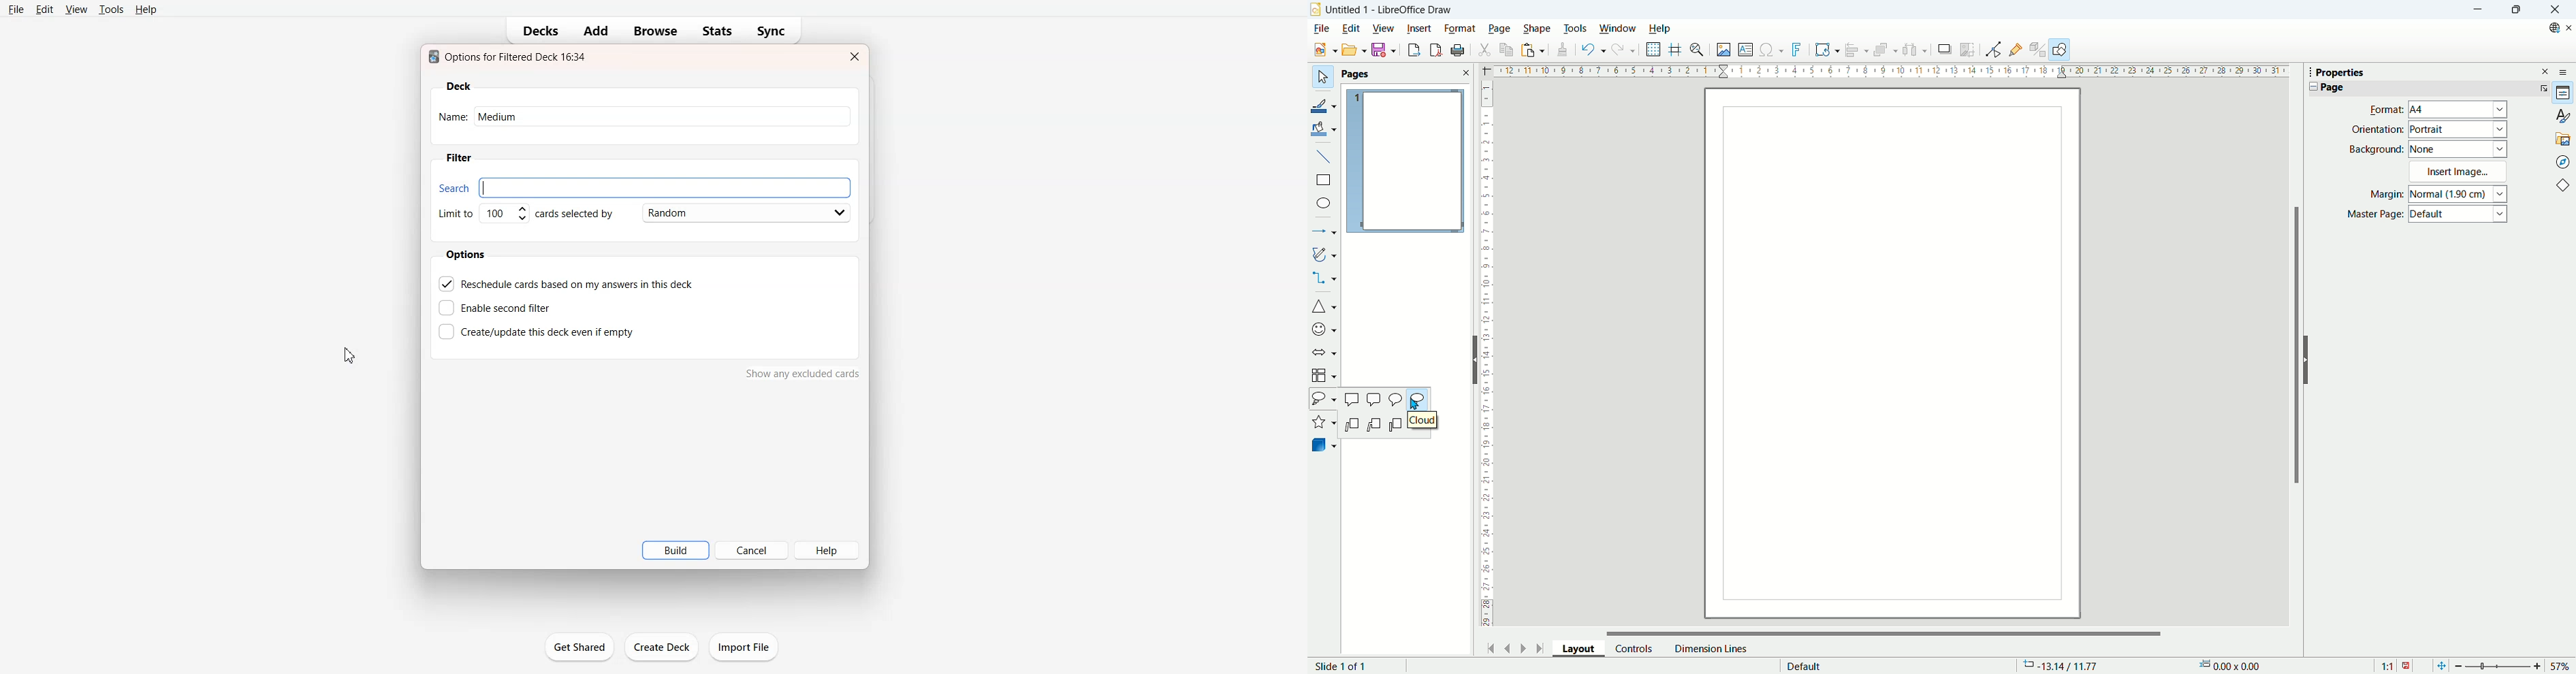 The width and height of the screenshot is (2576, 700). I want to click on basic shapes, so click(2566, 187).